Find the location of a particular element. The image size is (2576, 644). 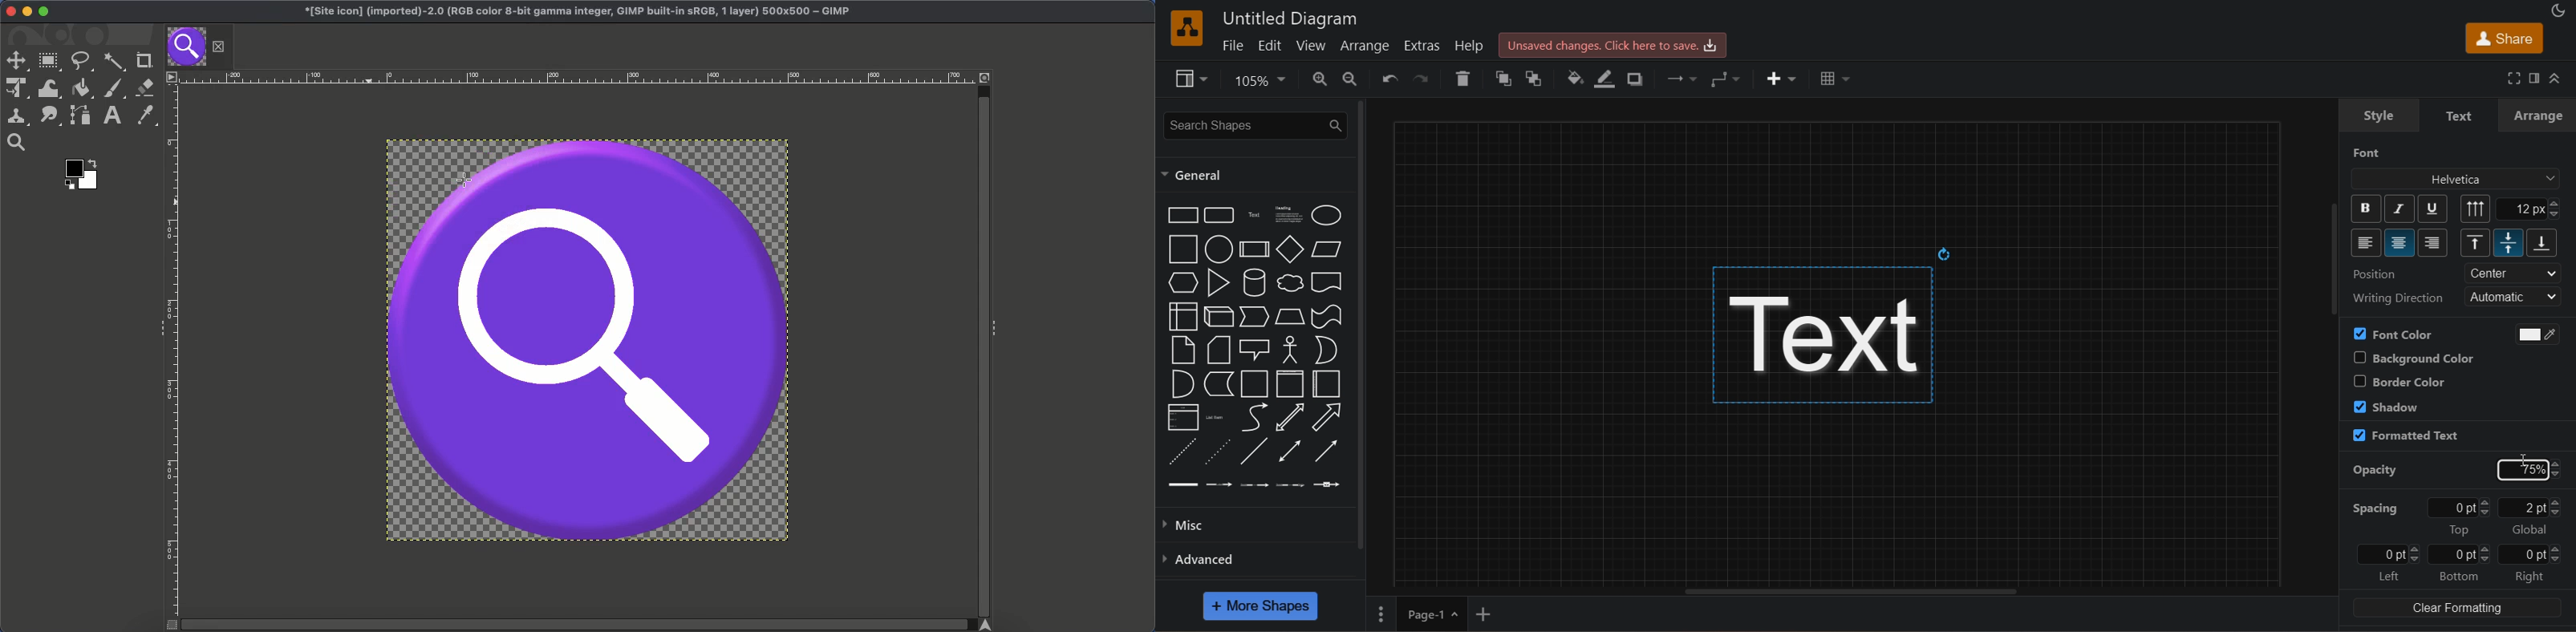

bottom is located at coordinates (2459, 576).